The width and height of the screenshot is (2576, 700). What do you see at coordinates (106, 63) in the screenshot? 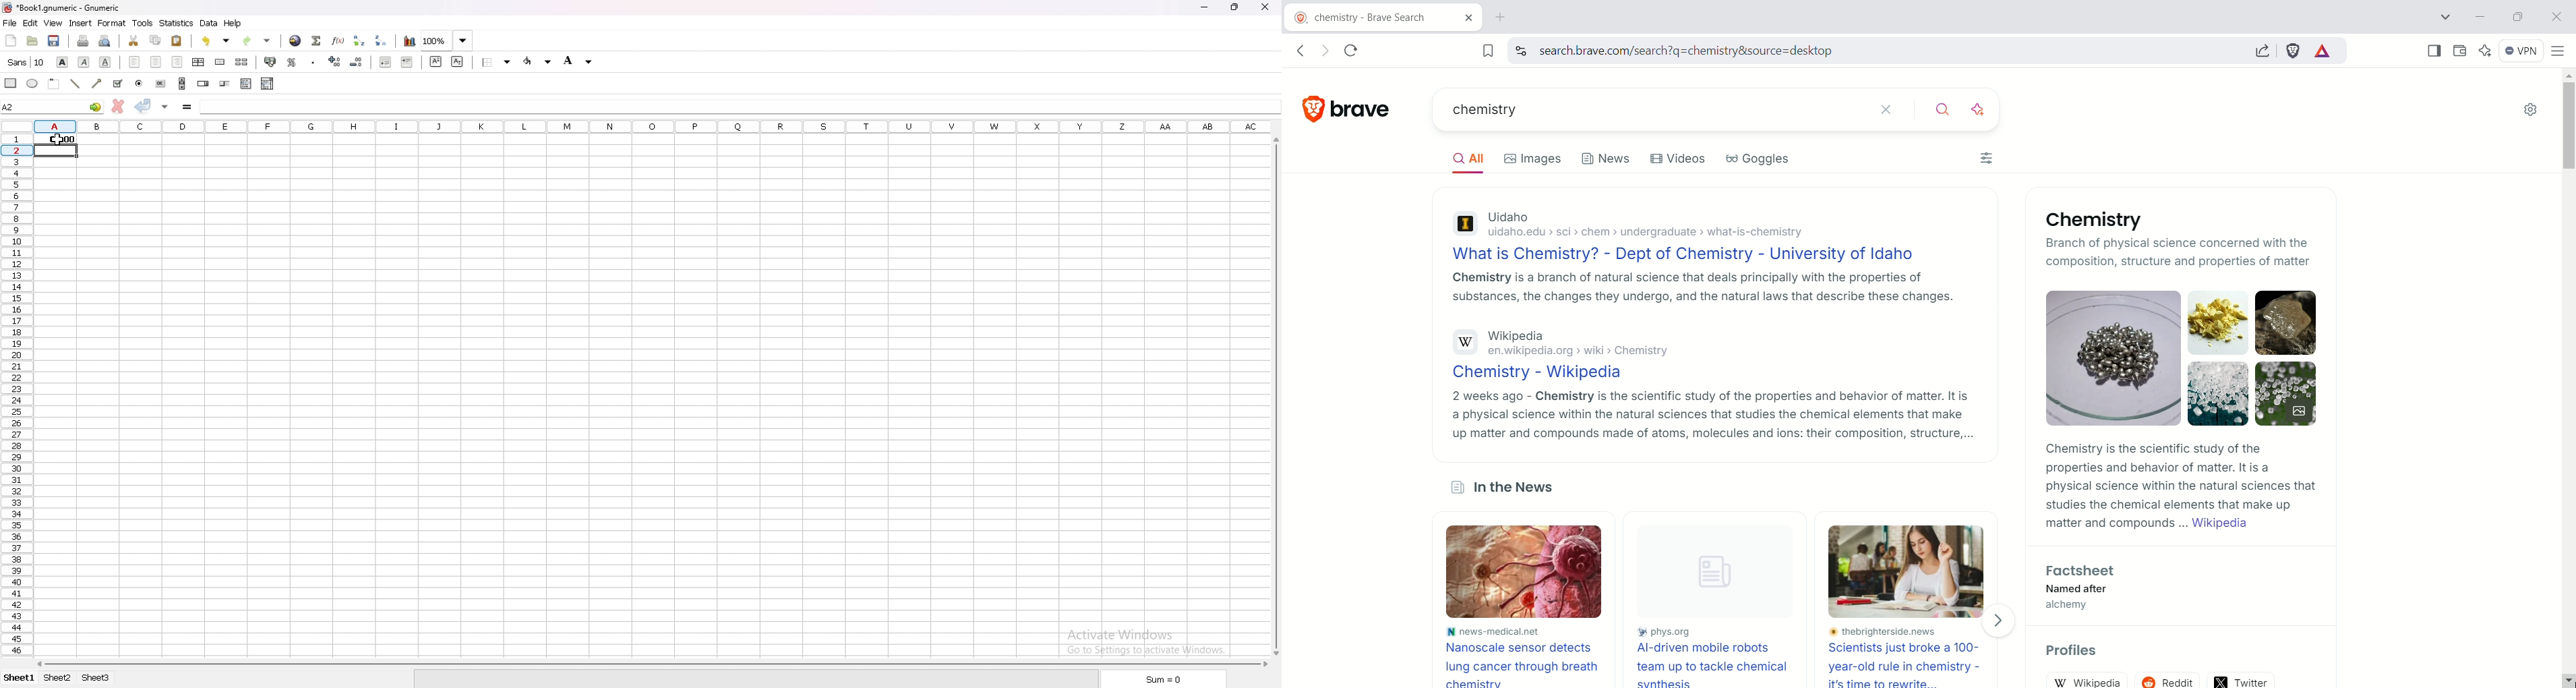
I see `underline` at bounding box center [106, 63].